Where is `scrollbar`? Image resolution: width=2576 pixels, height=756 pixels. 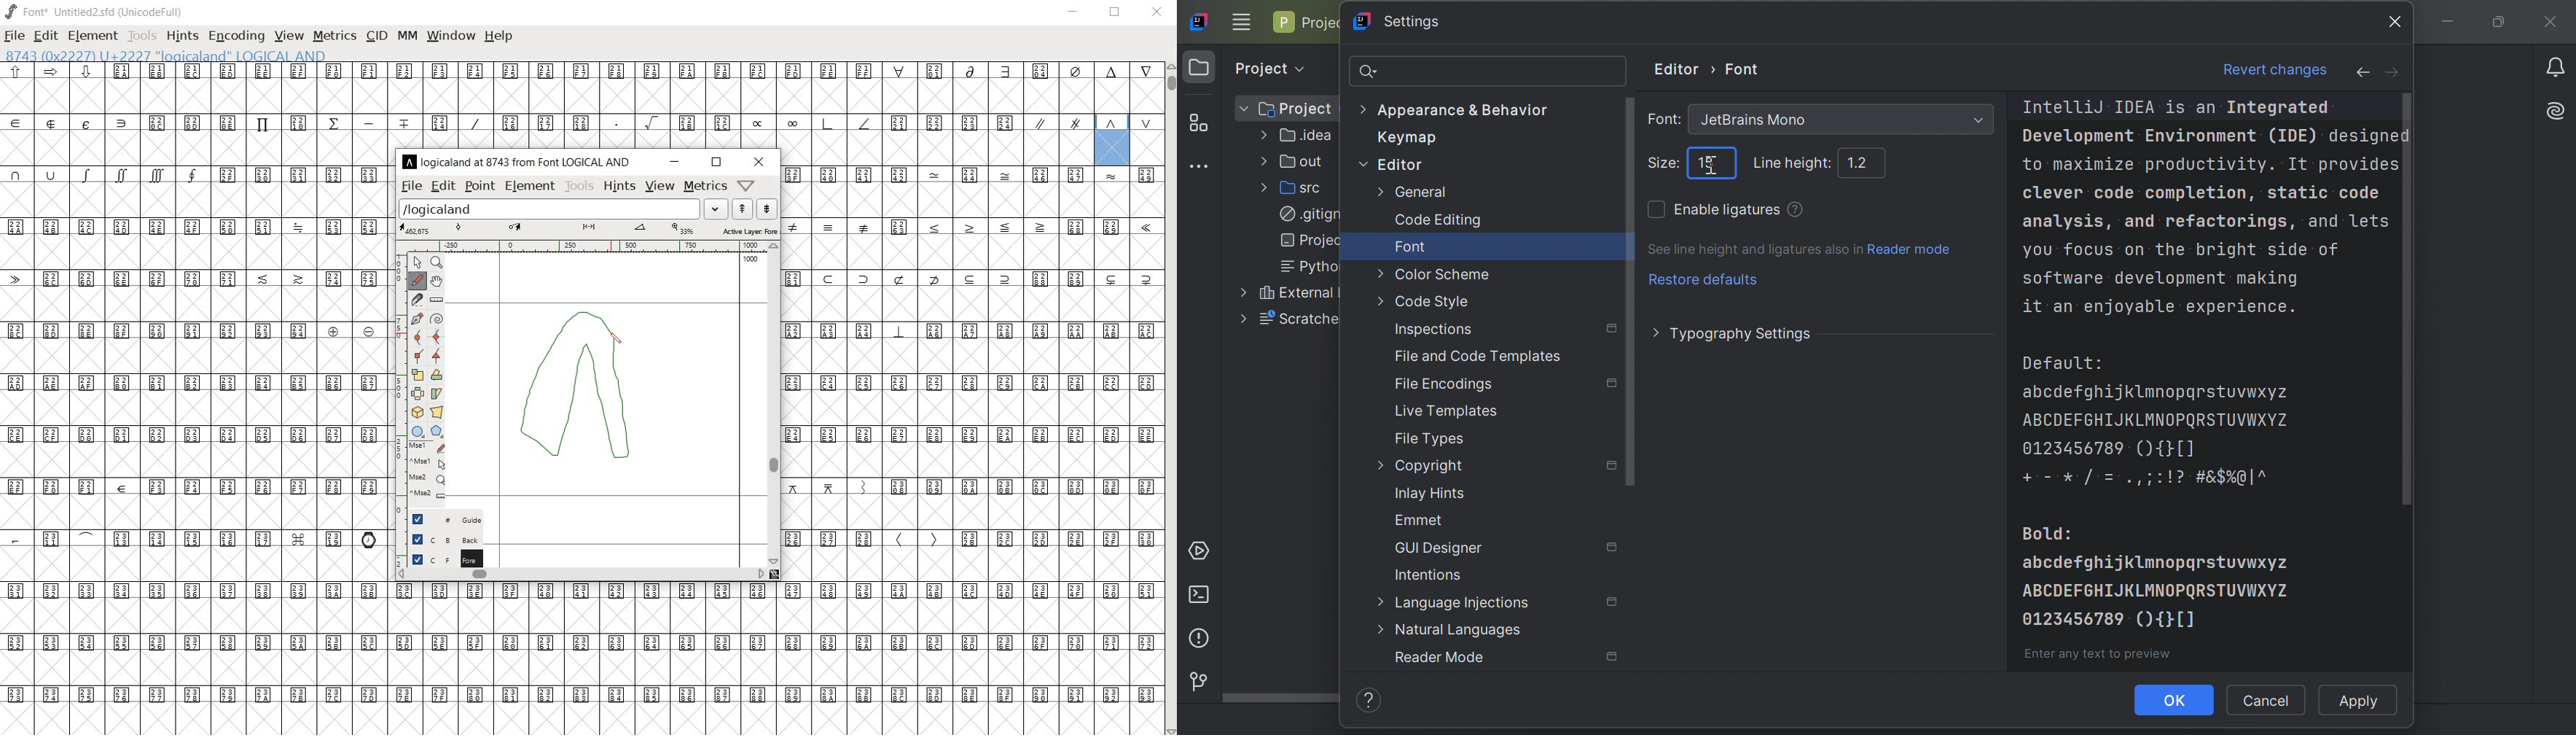 scrollbar is located at coordinates (580, 574).